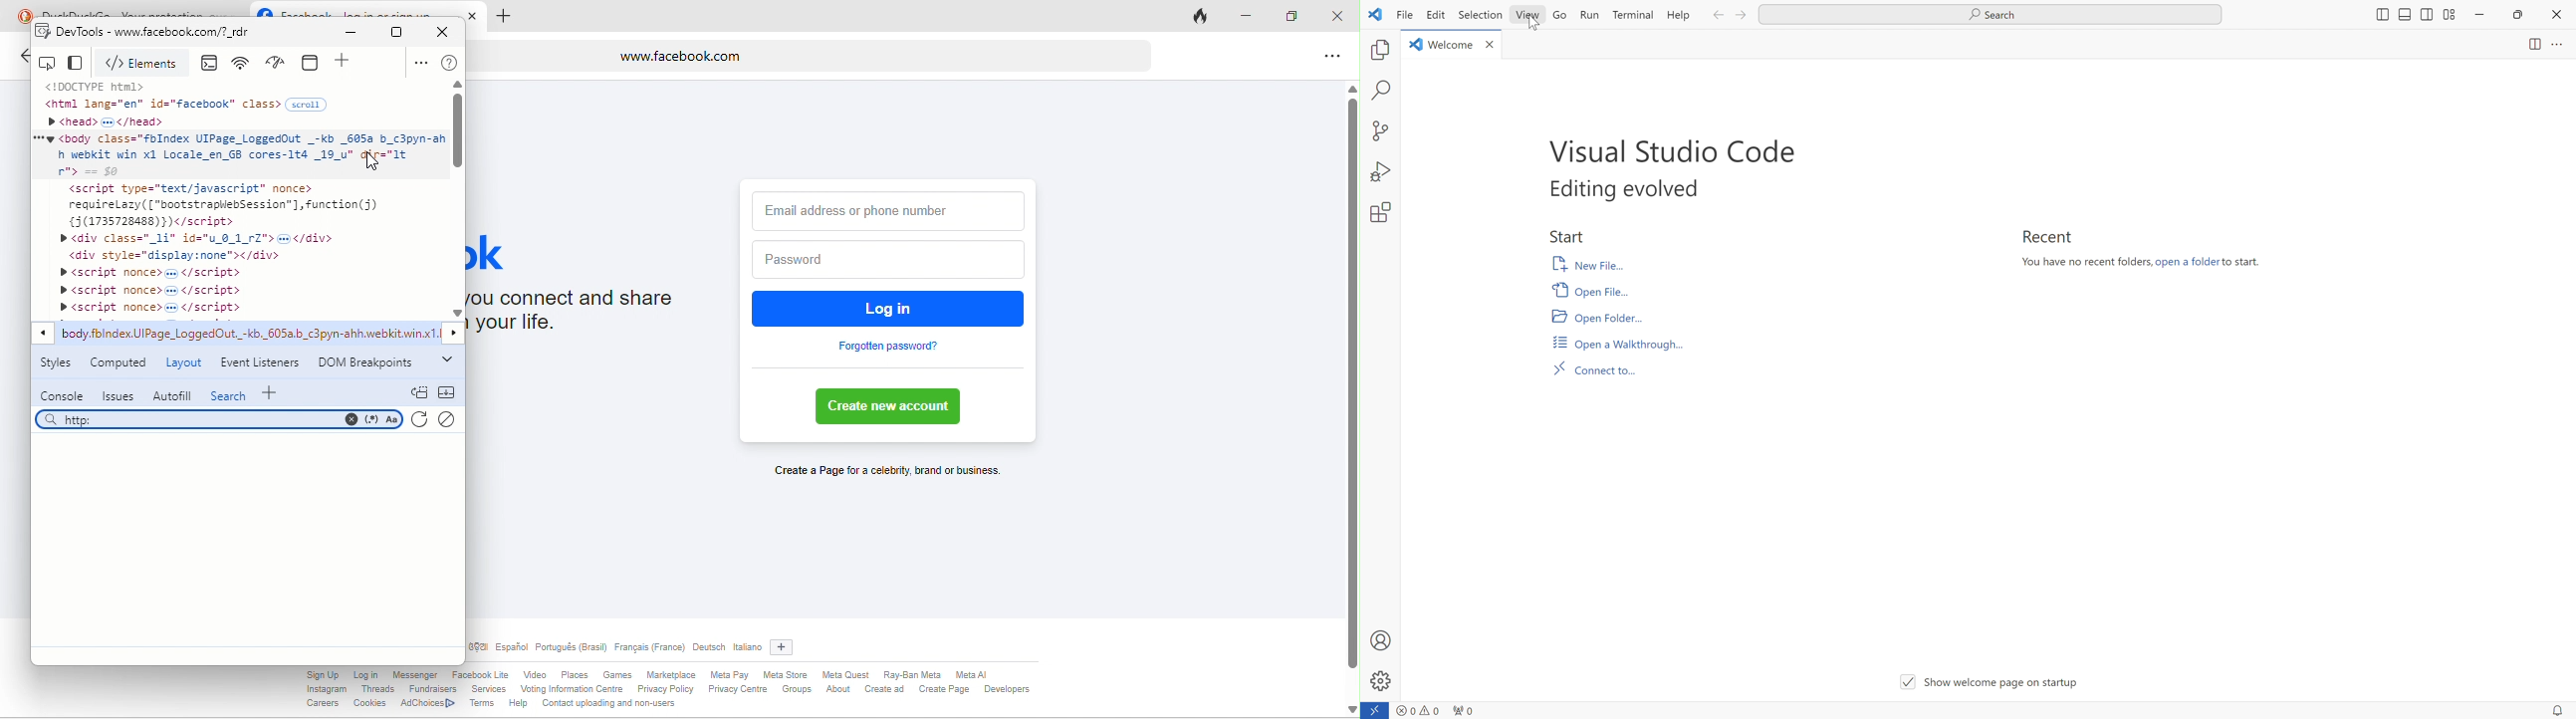 This screenshot has width=2576, height=728. I want to click on computed, so click(120, 364).